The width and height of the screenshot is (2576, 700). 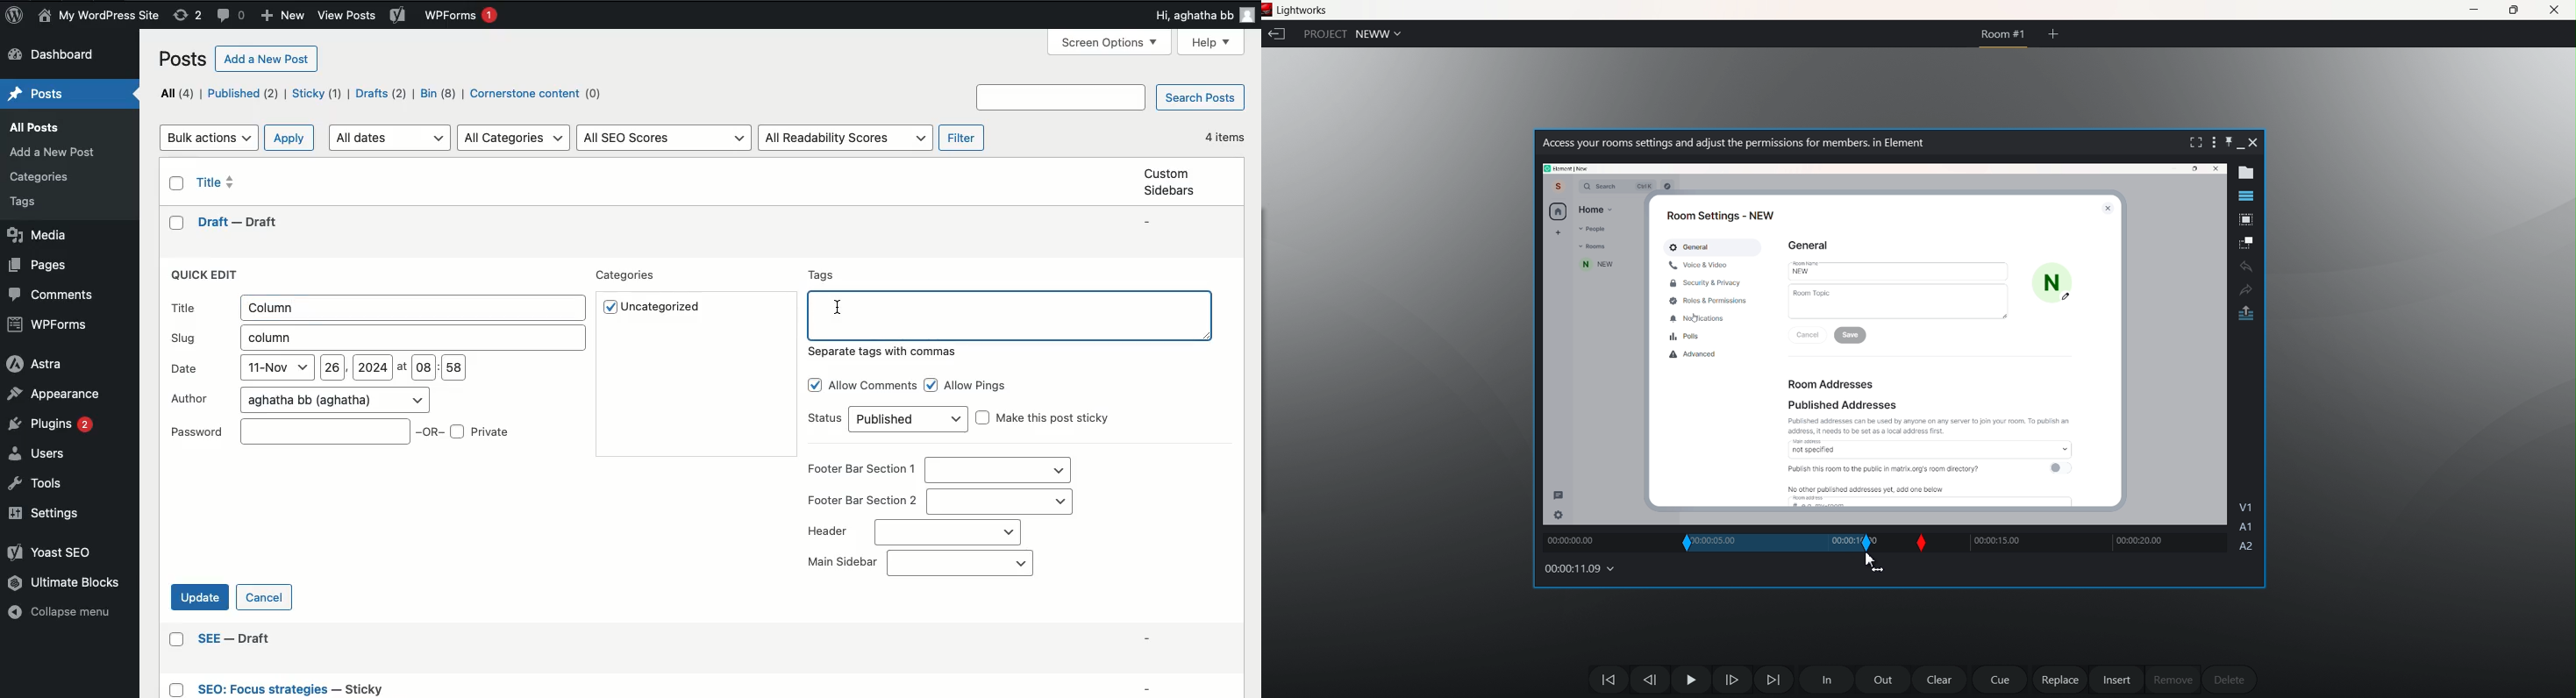 What do you see at coordinates (1597, 210) in the screenshot?
I see `Home` at bounding box center [1597, 210].